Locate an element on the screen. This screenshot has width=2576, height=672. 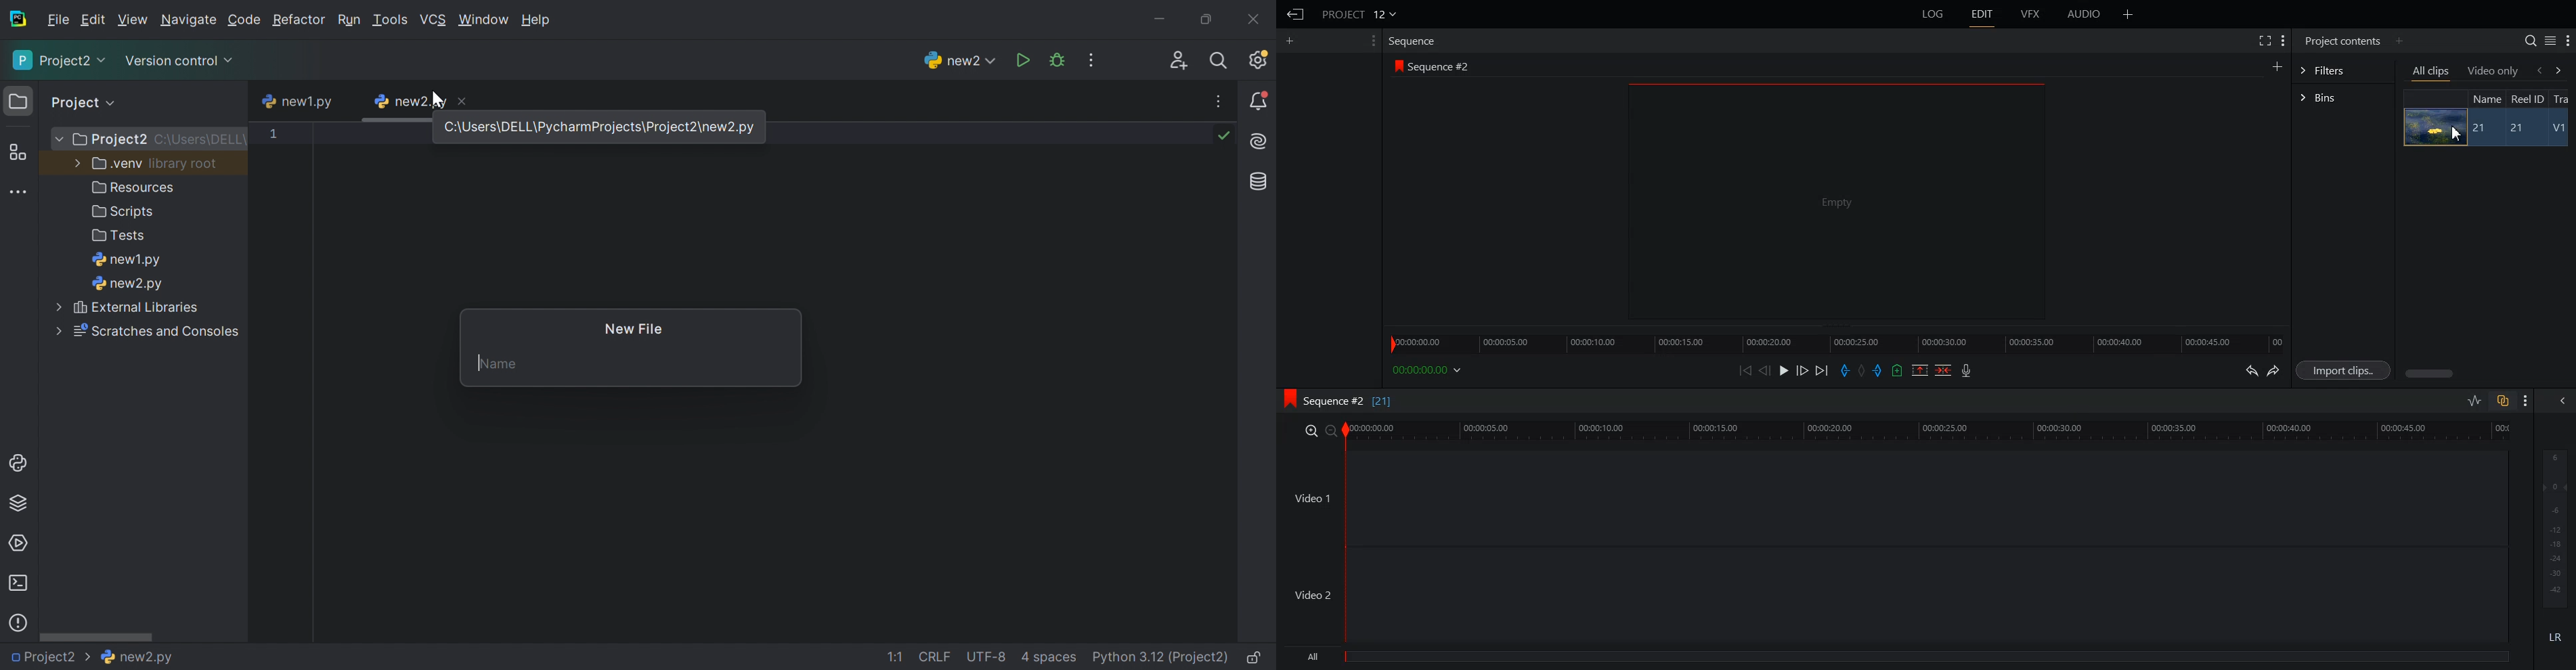
Sequence #2 is located at coordinates (1442, 67).